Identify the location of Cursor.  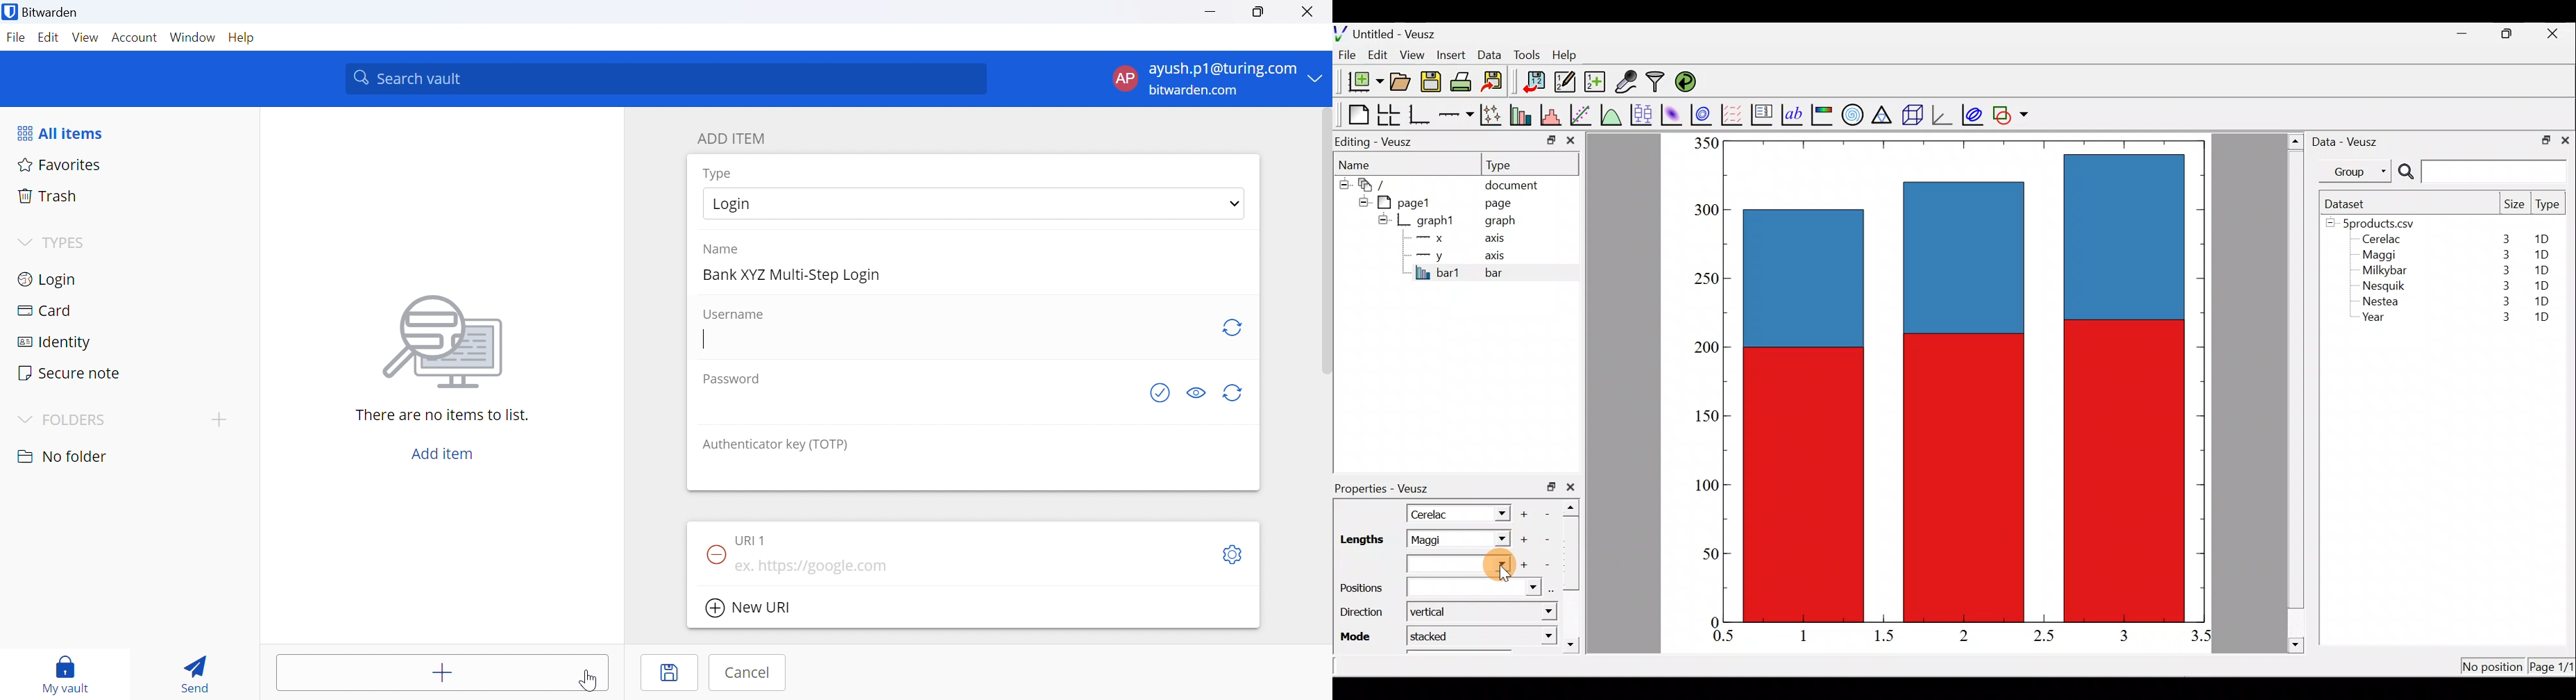
(592, 681).